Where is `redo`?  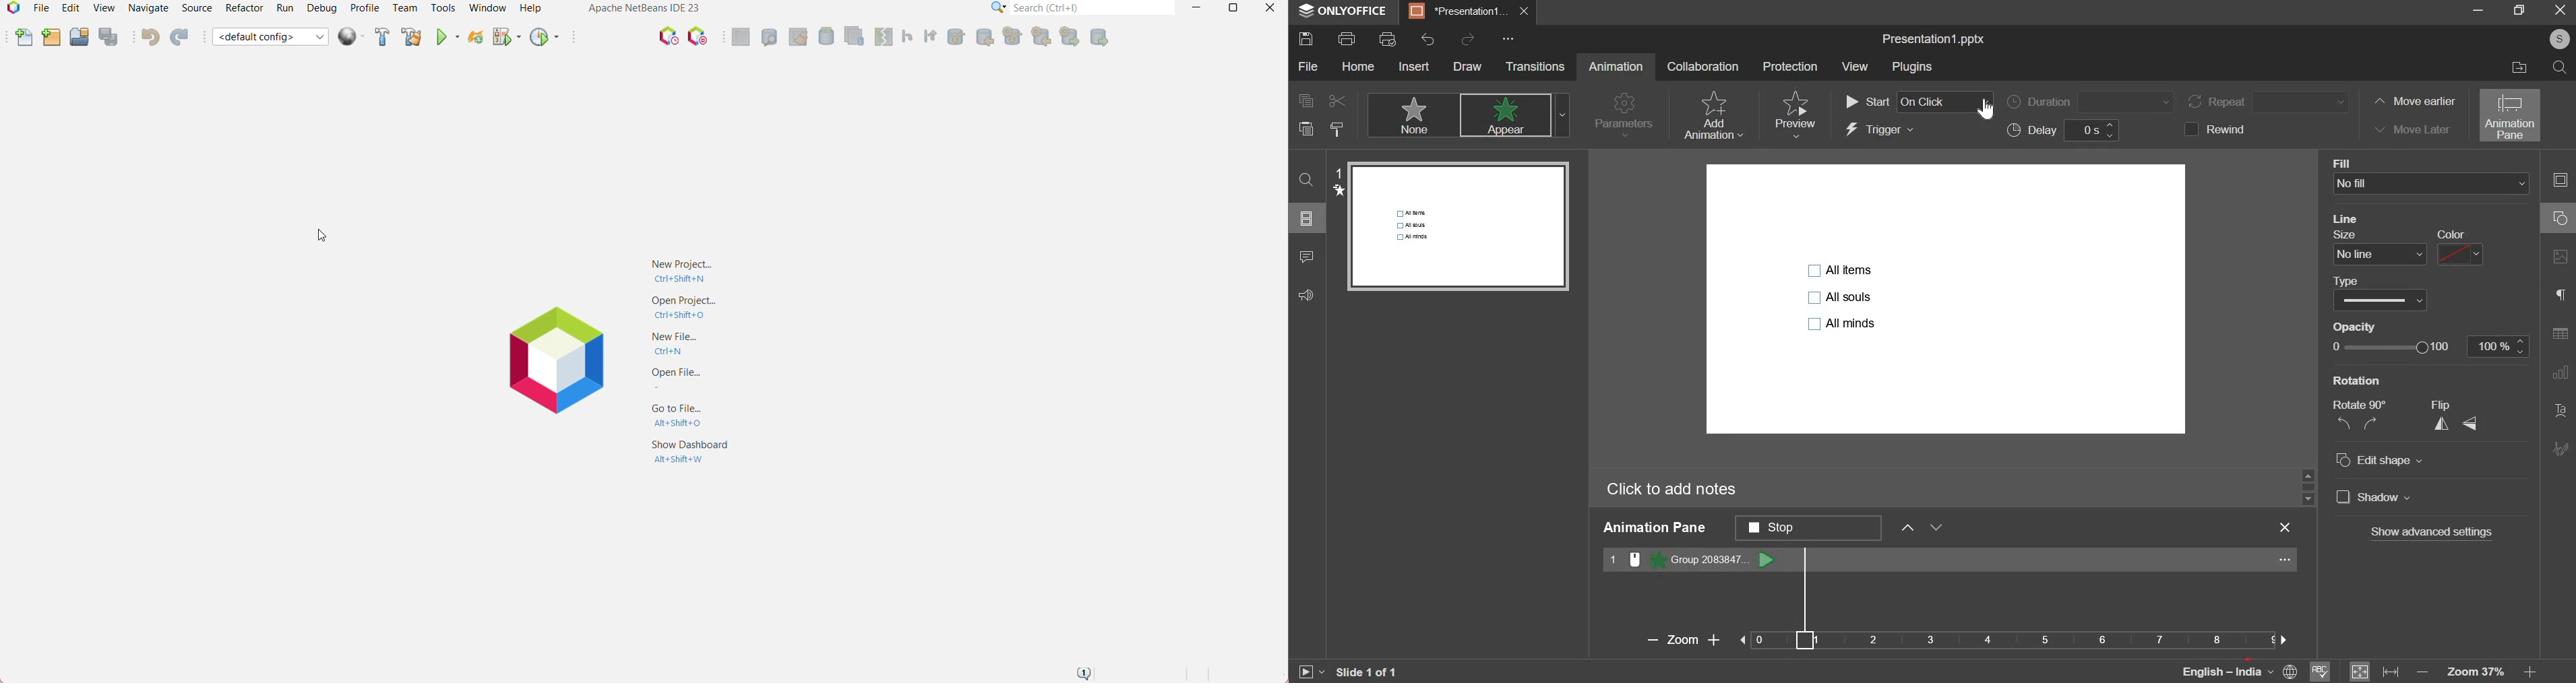
redo is located at coordinates (1467, 38).